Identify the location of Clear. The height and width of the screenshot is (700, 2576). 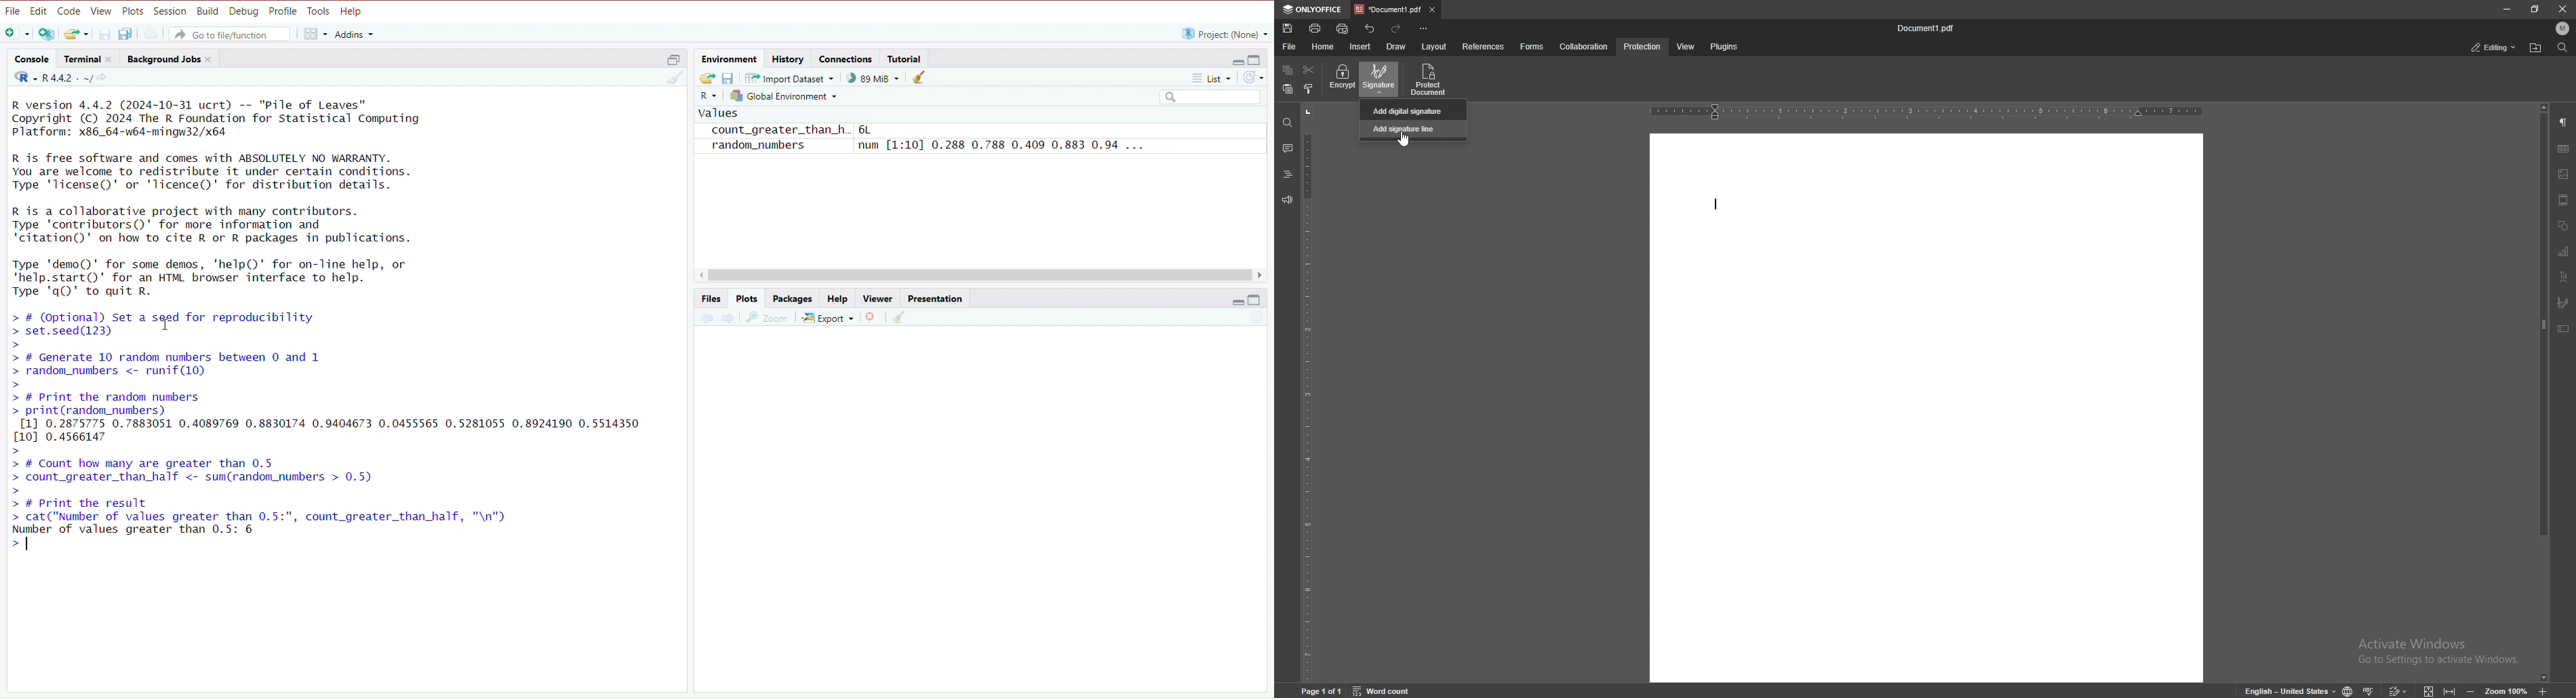
(900, 317).